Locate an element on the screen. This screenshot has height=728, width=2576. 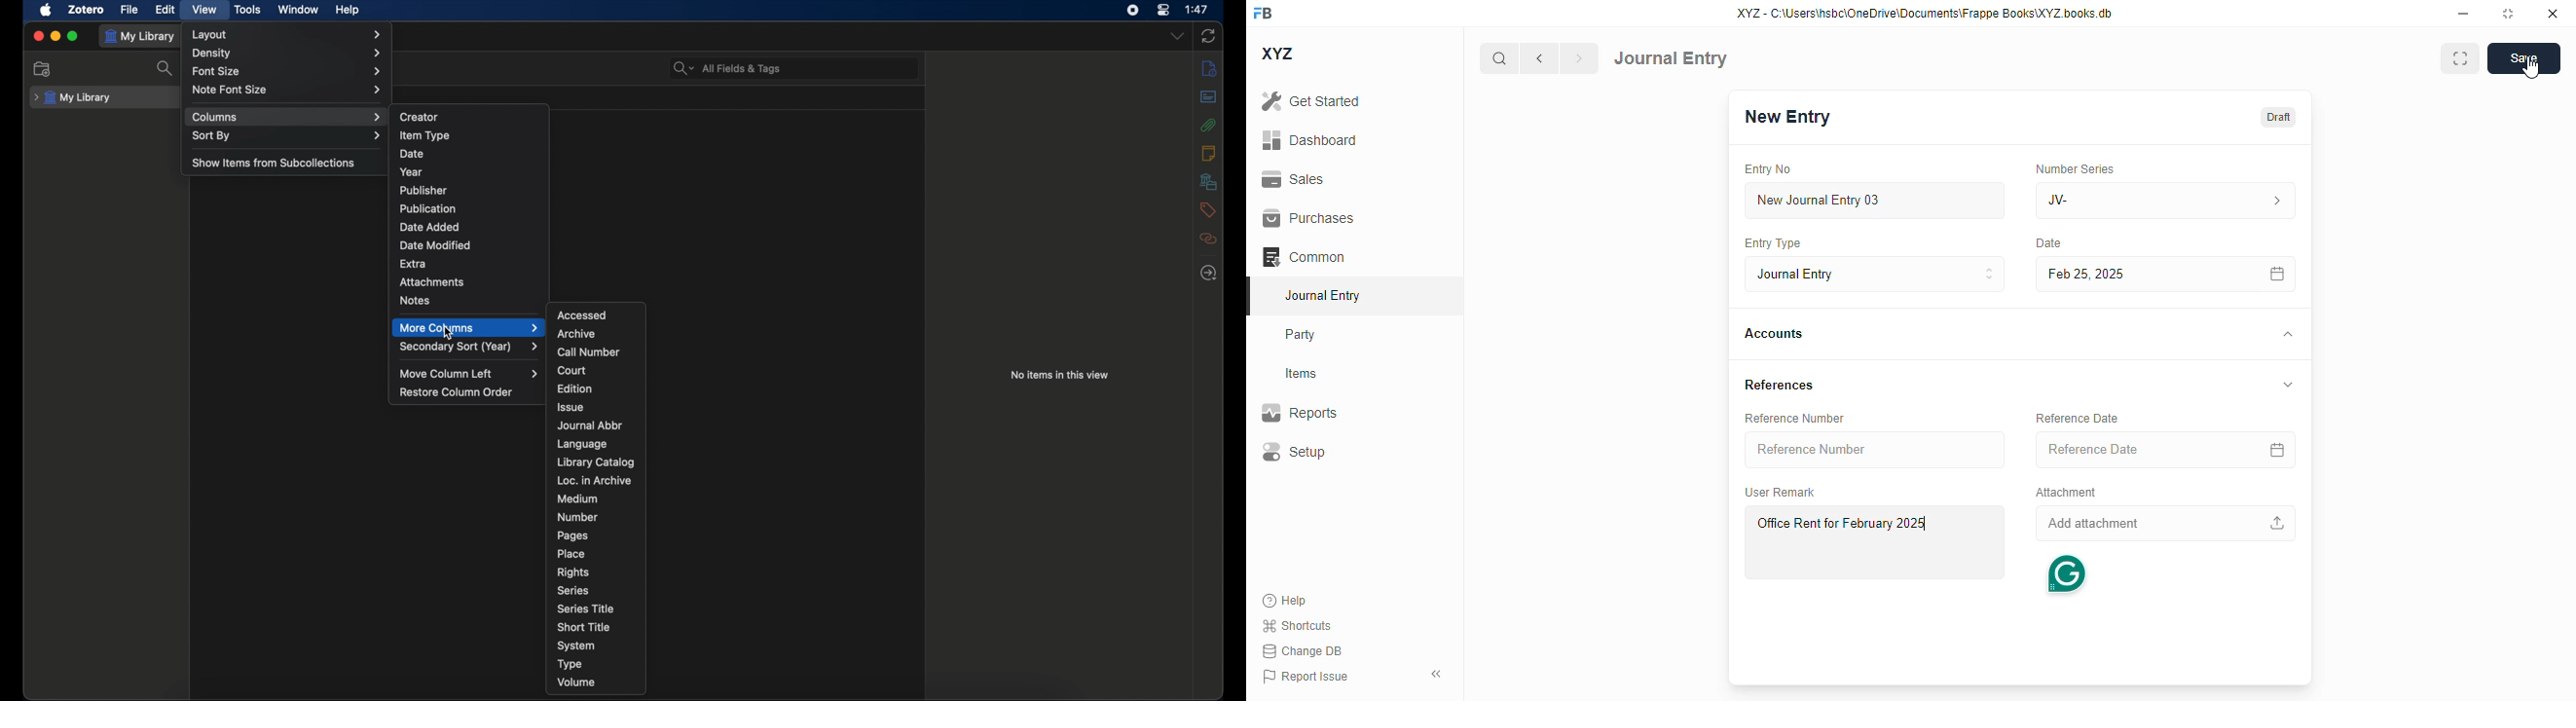
user remark is located at coordinates (1780, 492).